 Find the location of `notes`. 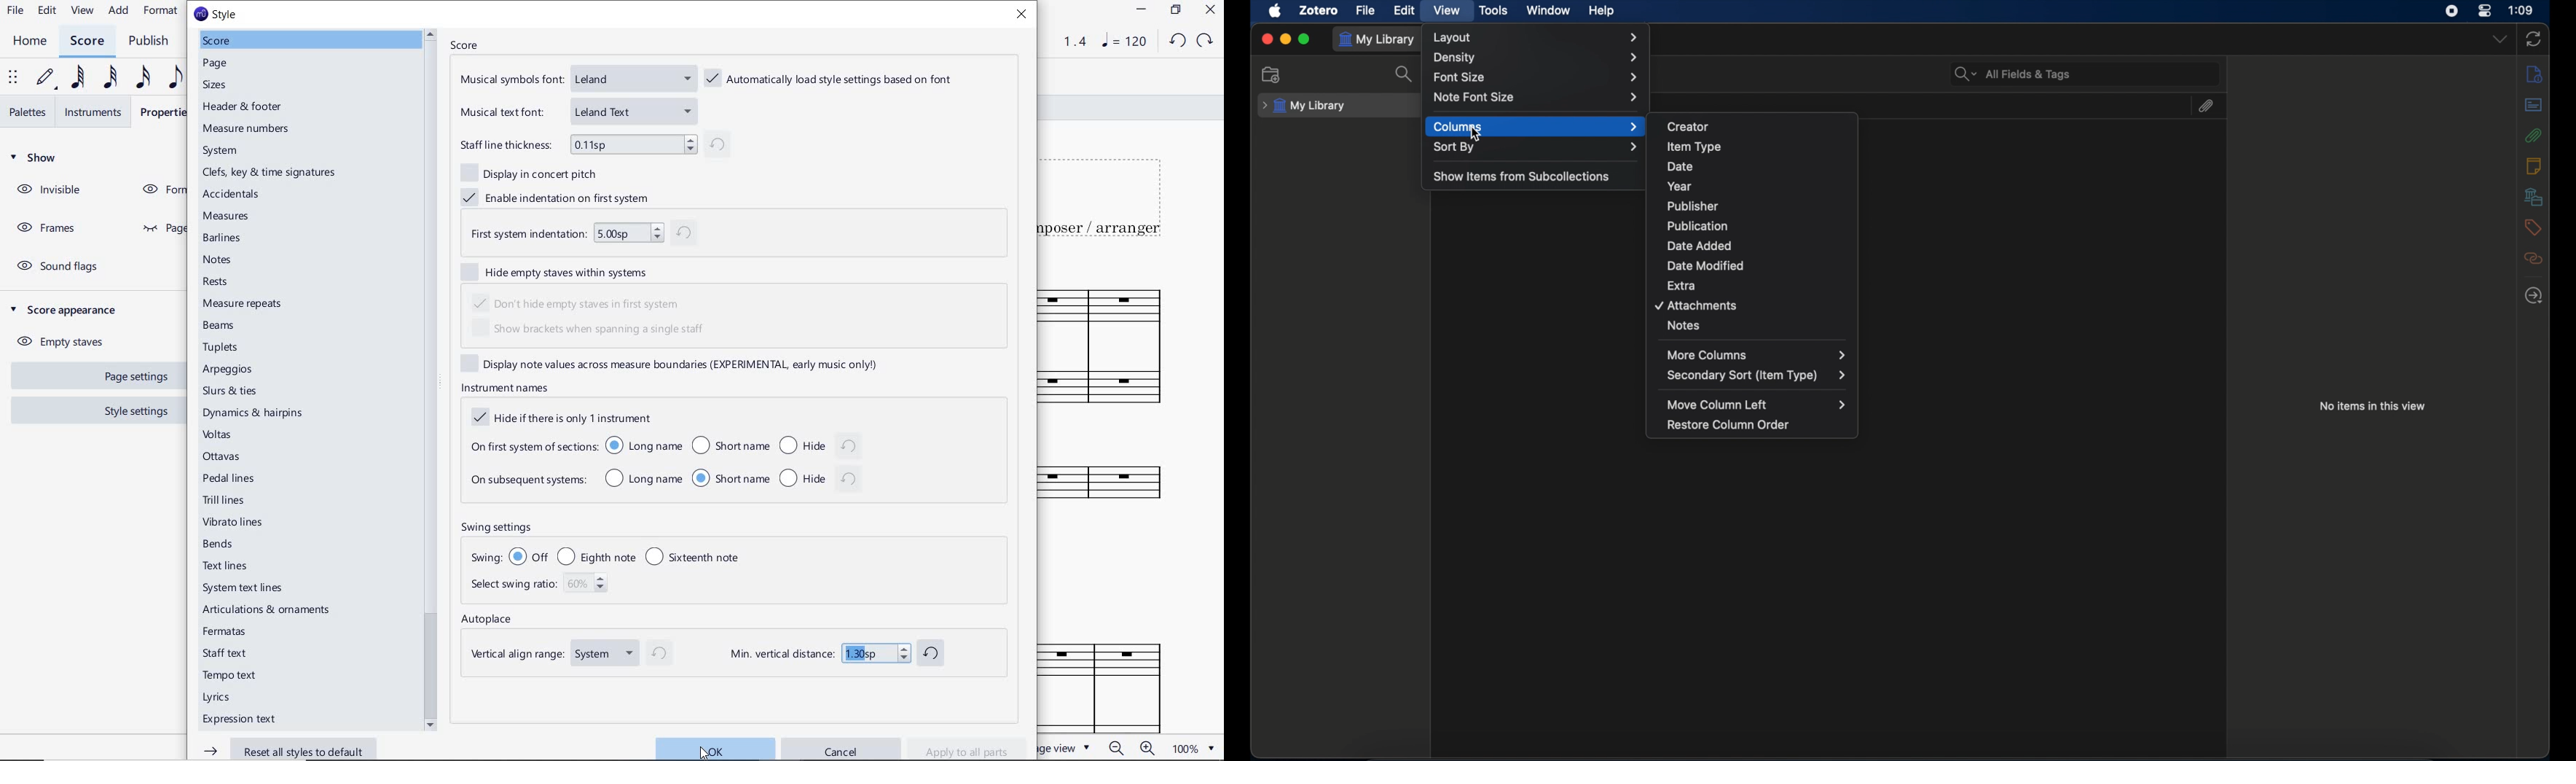

notes is located at coordinates (217, 259).